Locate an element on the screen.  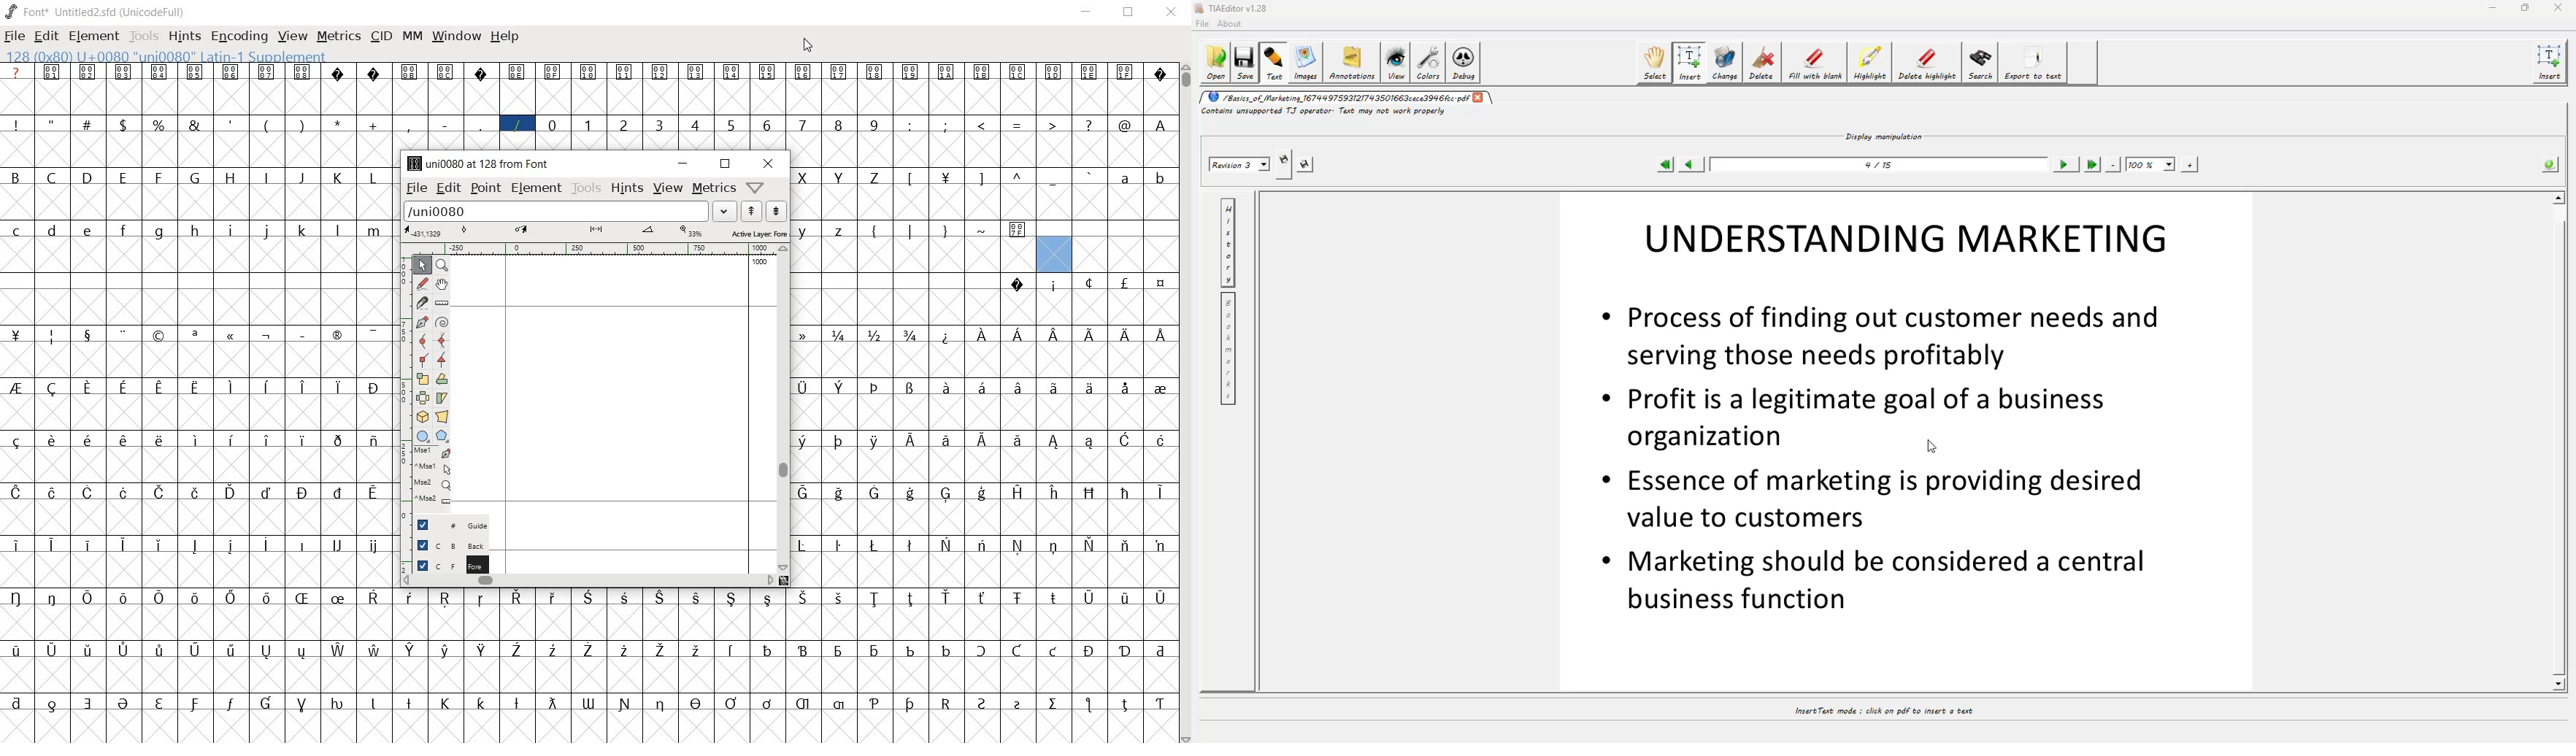
glyph is located at coordinates (1088, 125).